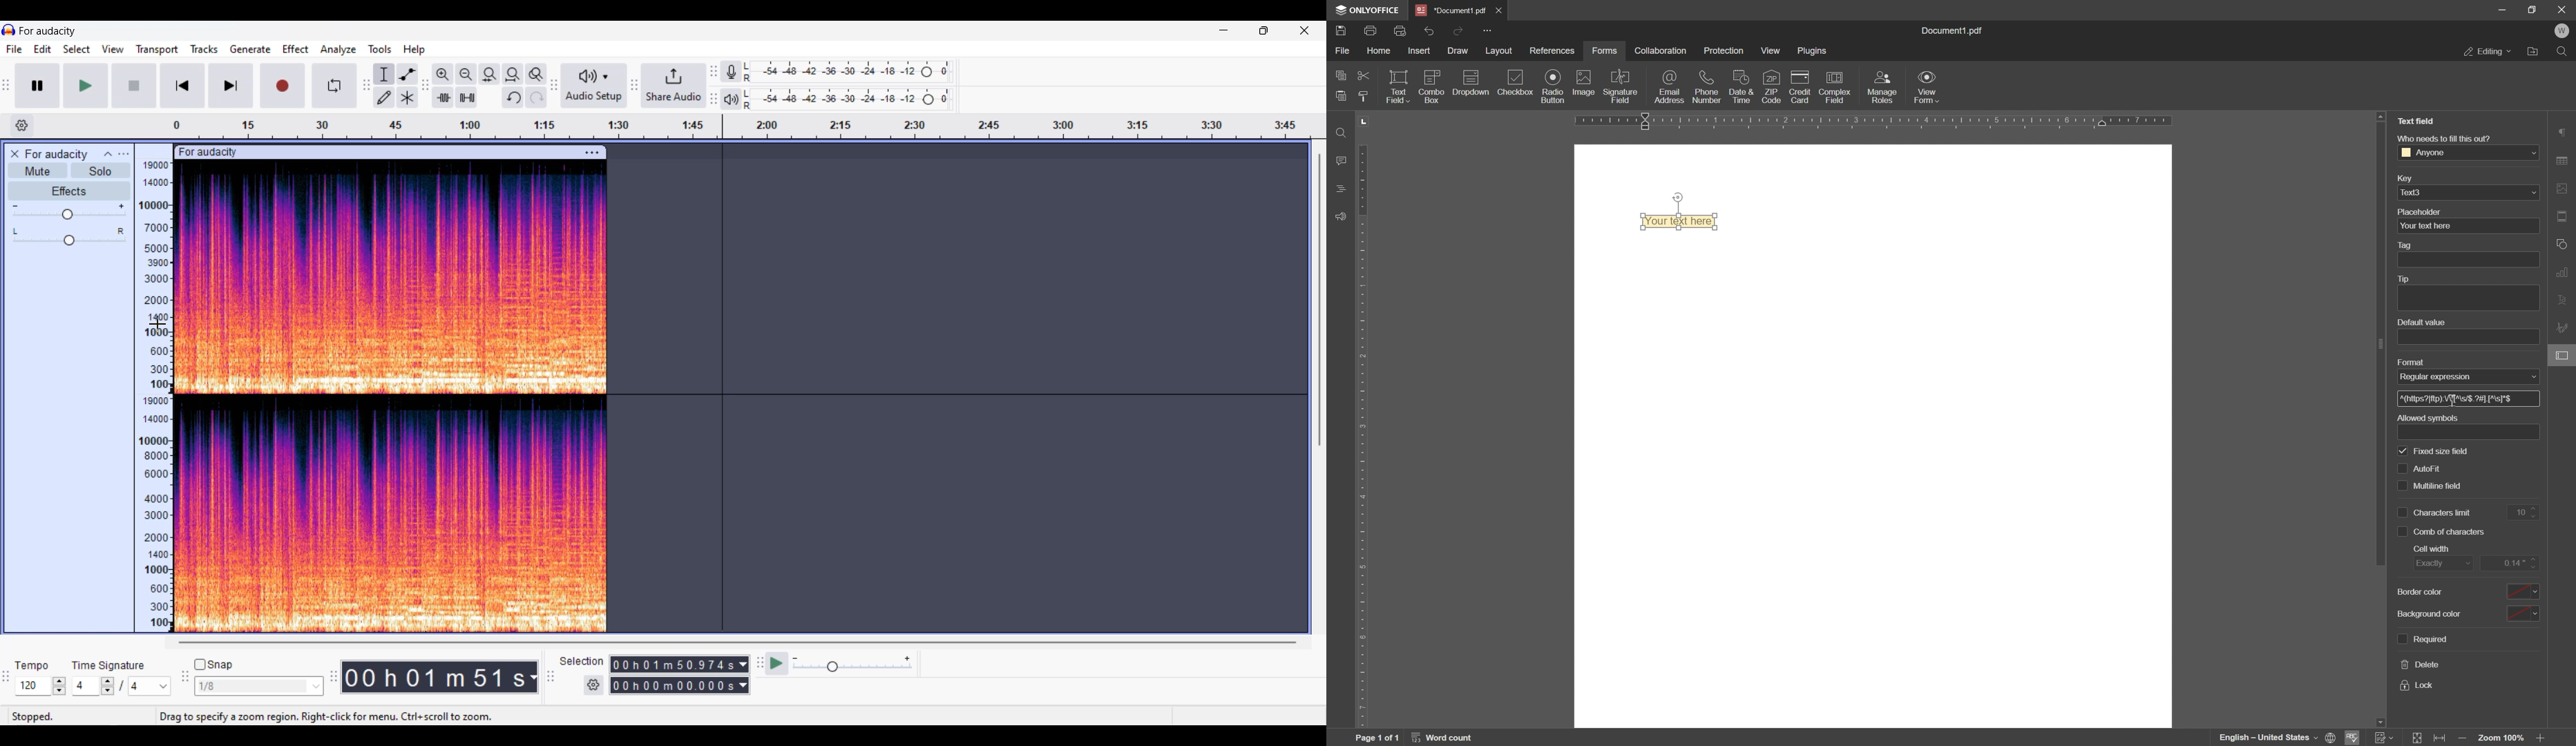 The height and width of the screenshot is (756, 2576). I want to click on Select menu, so click(77, 48).